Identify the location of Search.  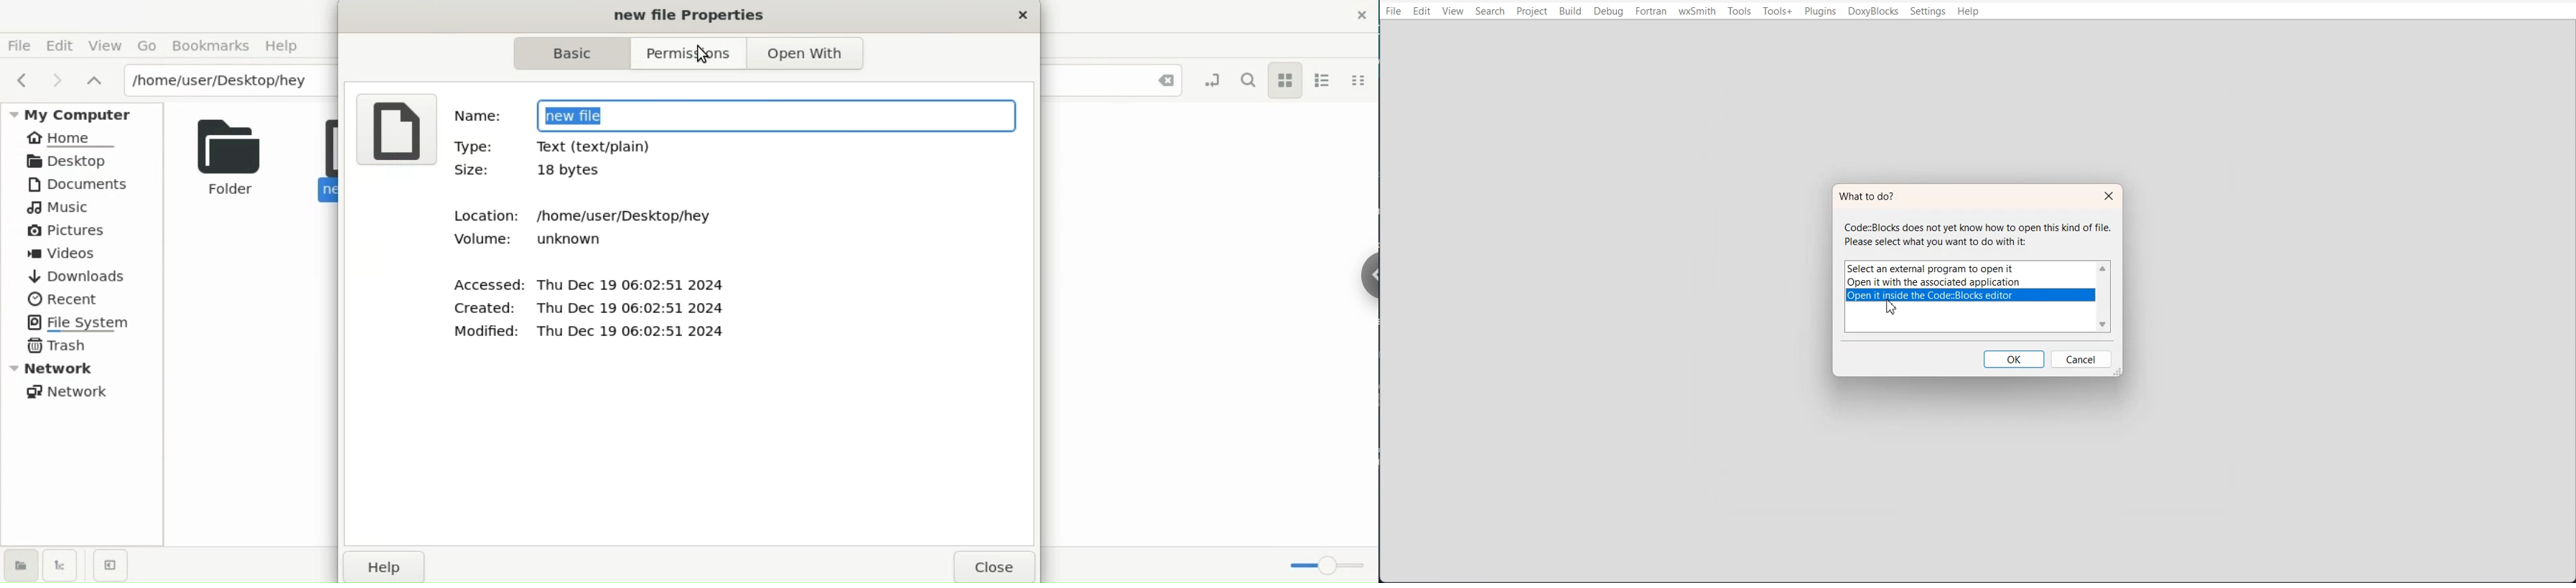
(1489, 11).